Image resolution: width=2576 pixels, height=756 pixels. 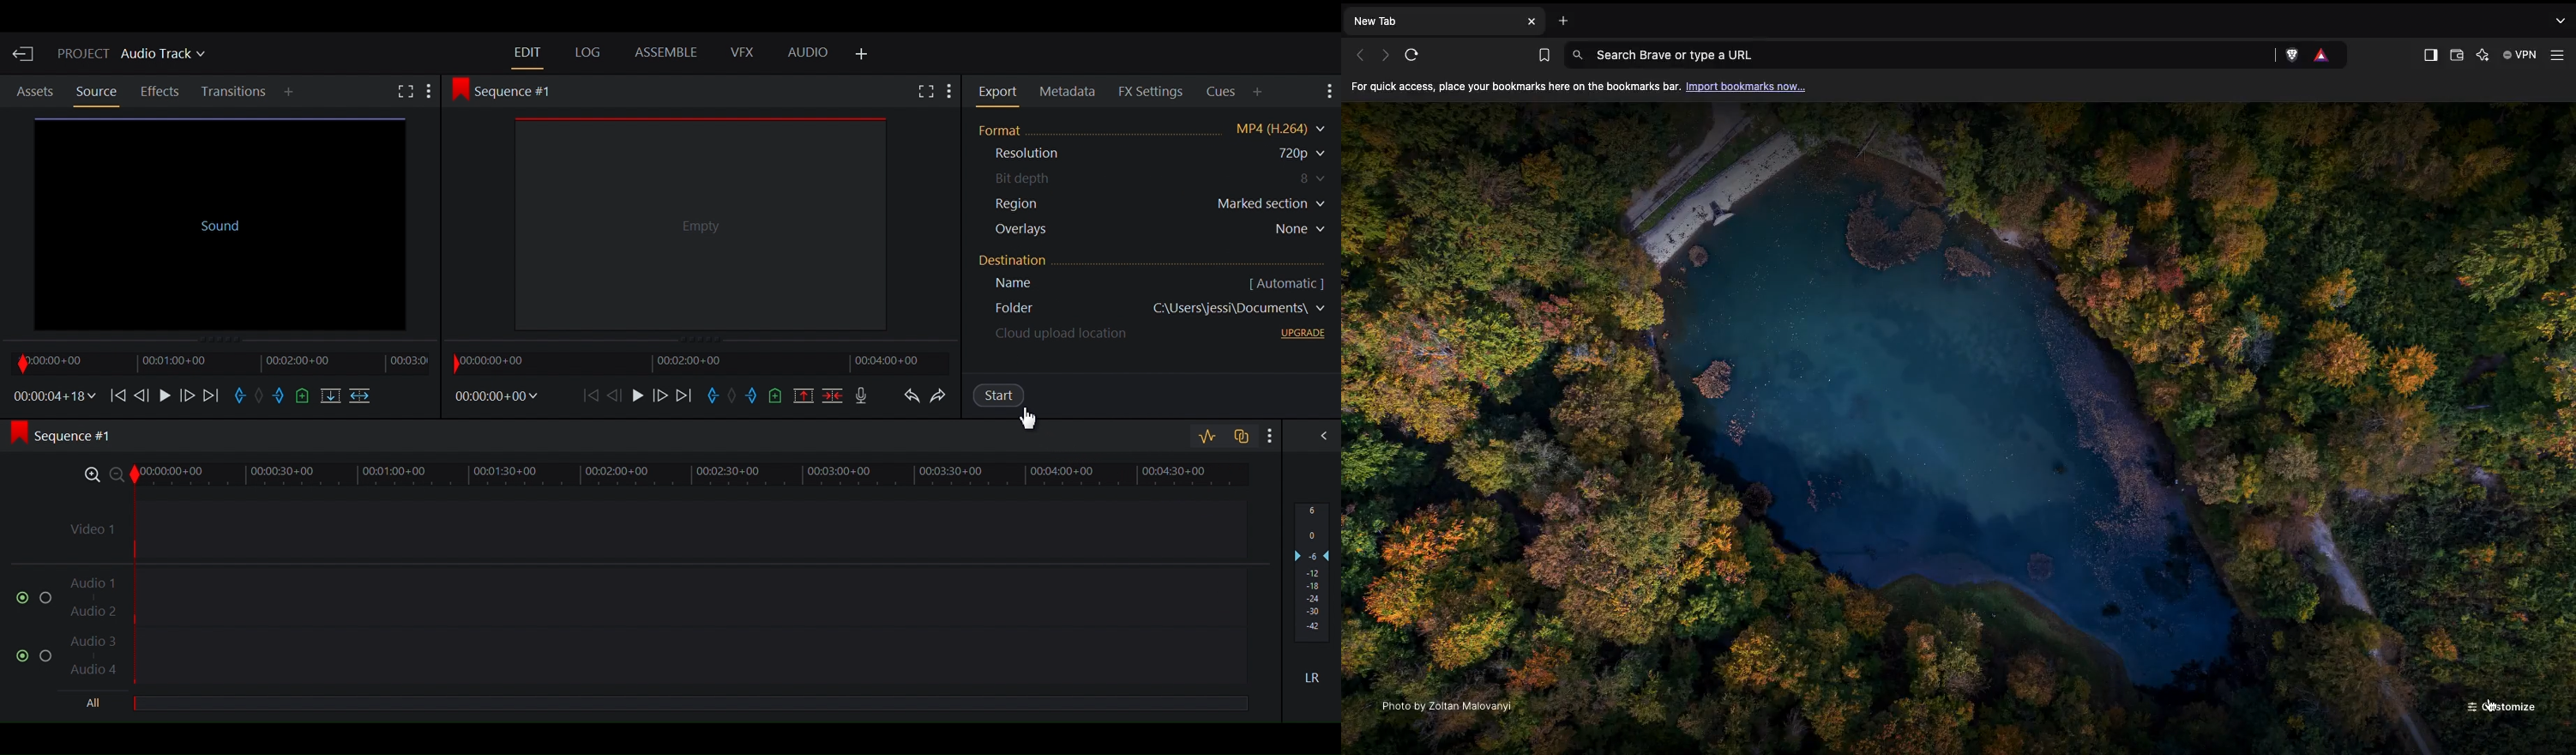 I want to click on Nudge one frame forward, so click(x=186, y=394).